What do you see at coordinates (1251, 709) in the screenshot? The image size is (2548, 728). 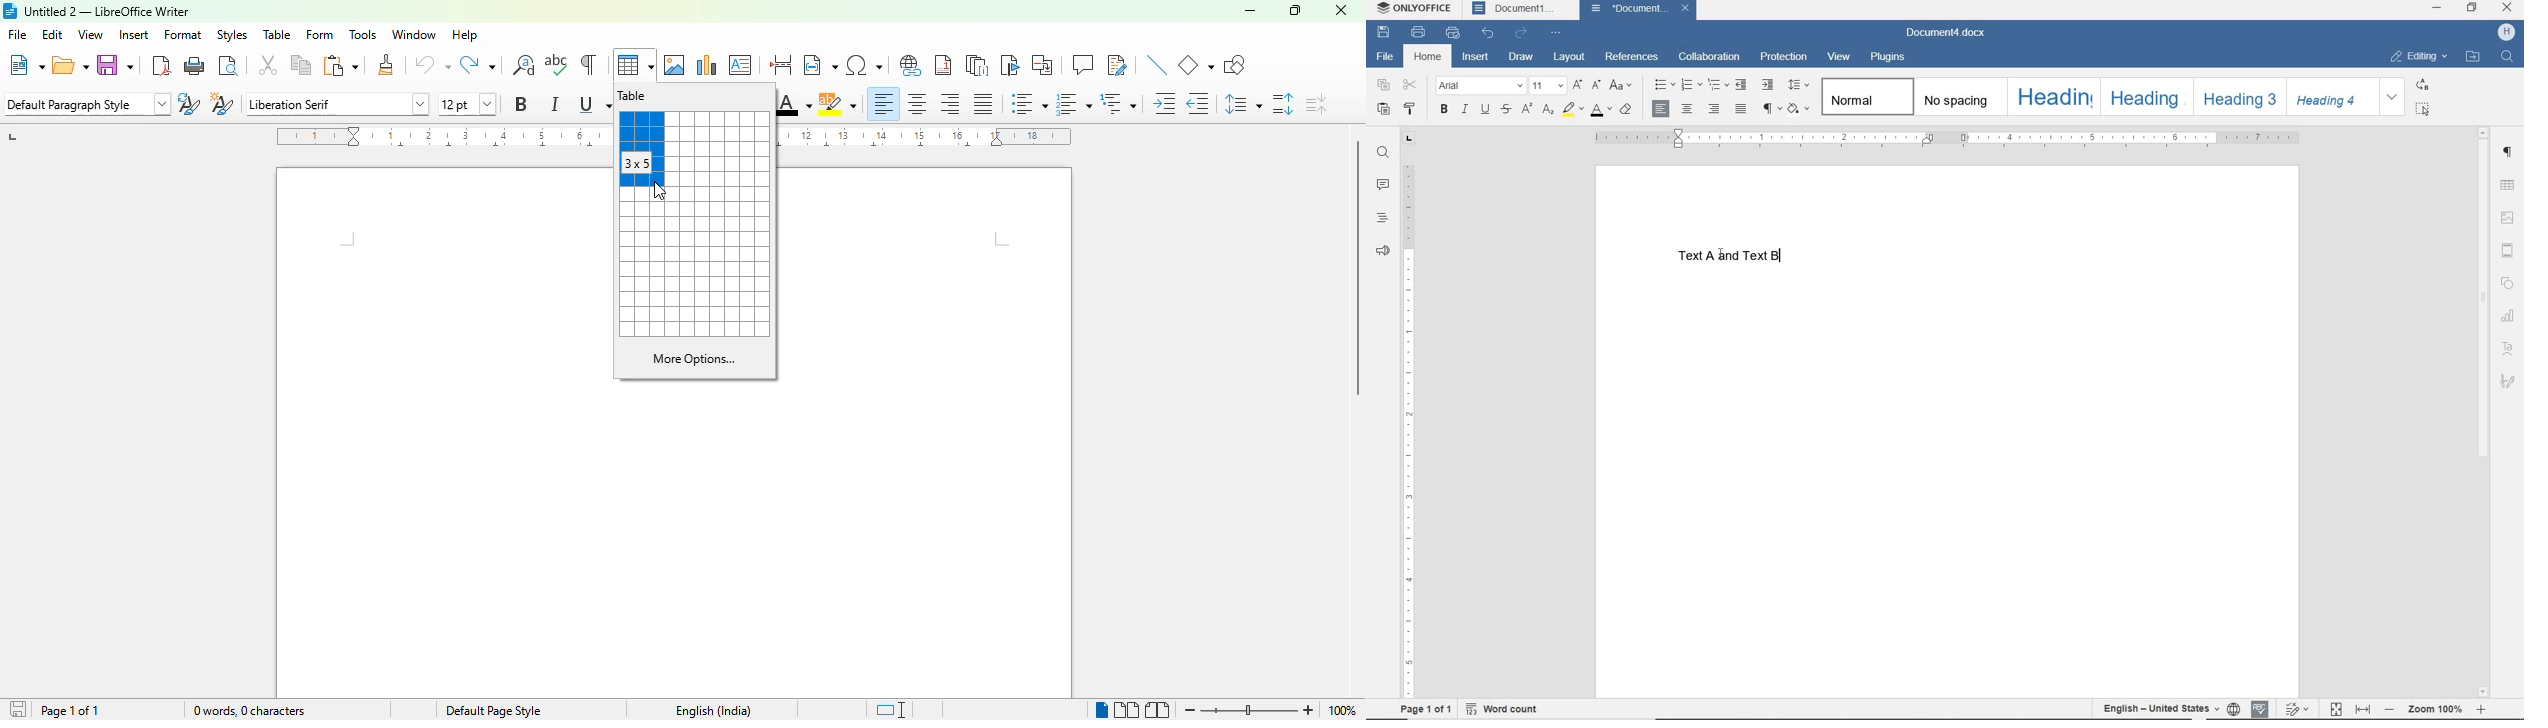 I see `zoom slider` at bounding box center [1251, 709].